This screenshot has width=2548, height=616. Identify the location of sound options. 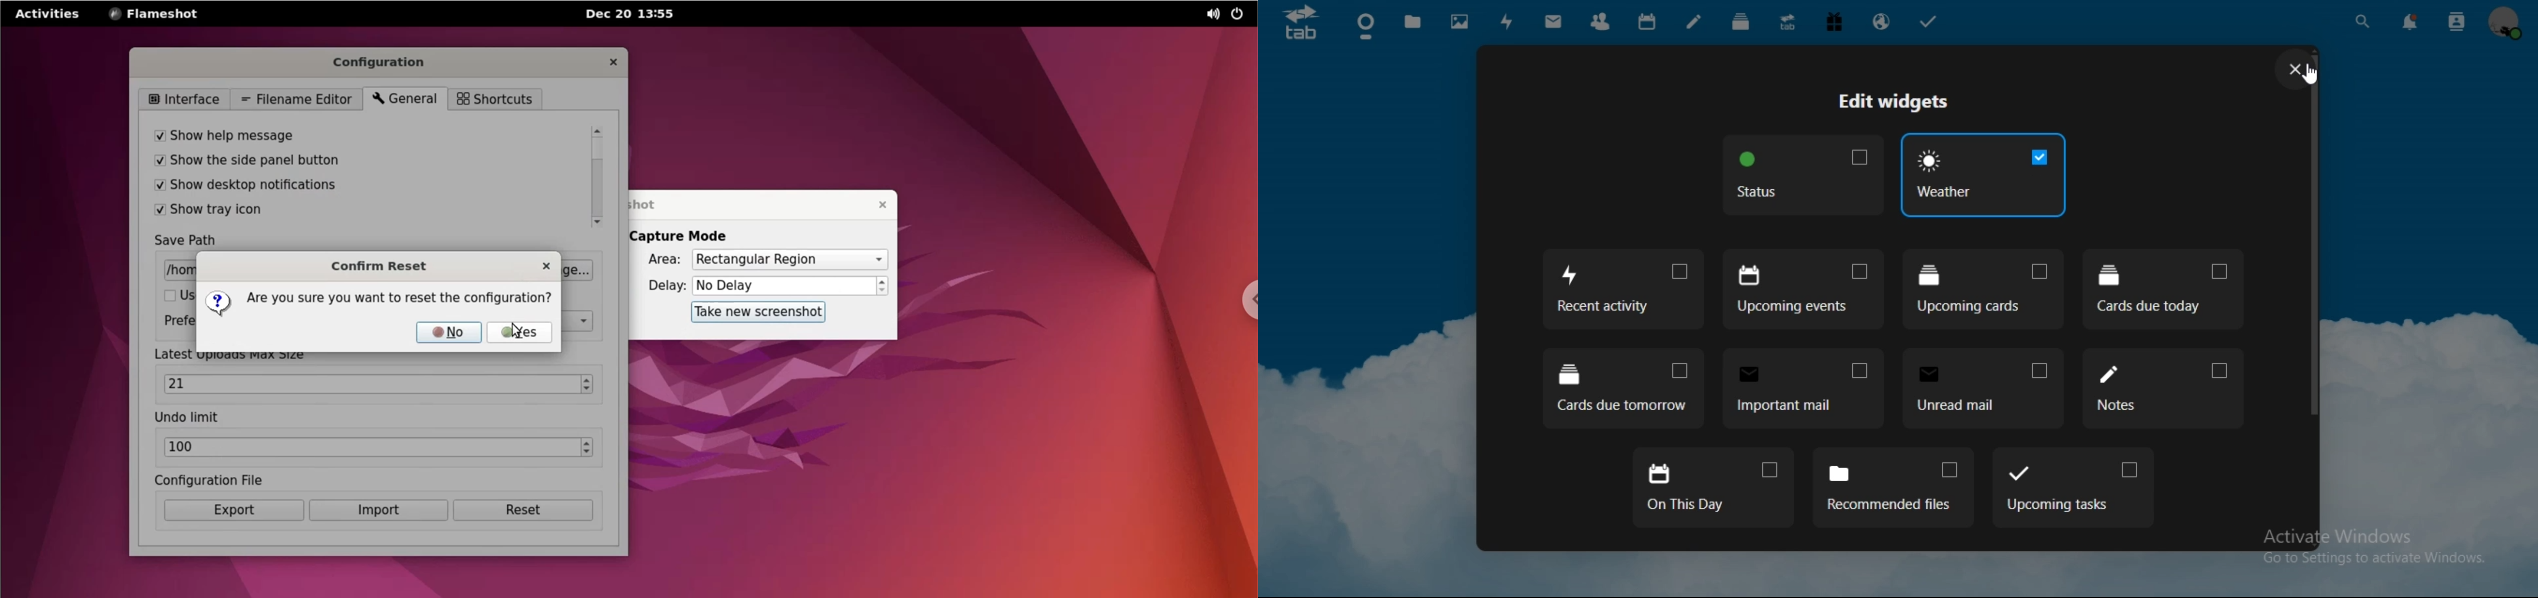
(1208, 14).